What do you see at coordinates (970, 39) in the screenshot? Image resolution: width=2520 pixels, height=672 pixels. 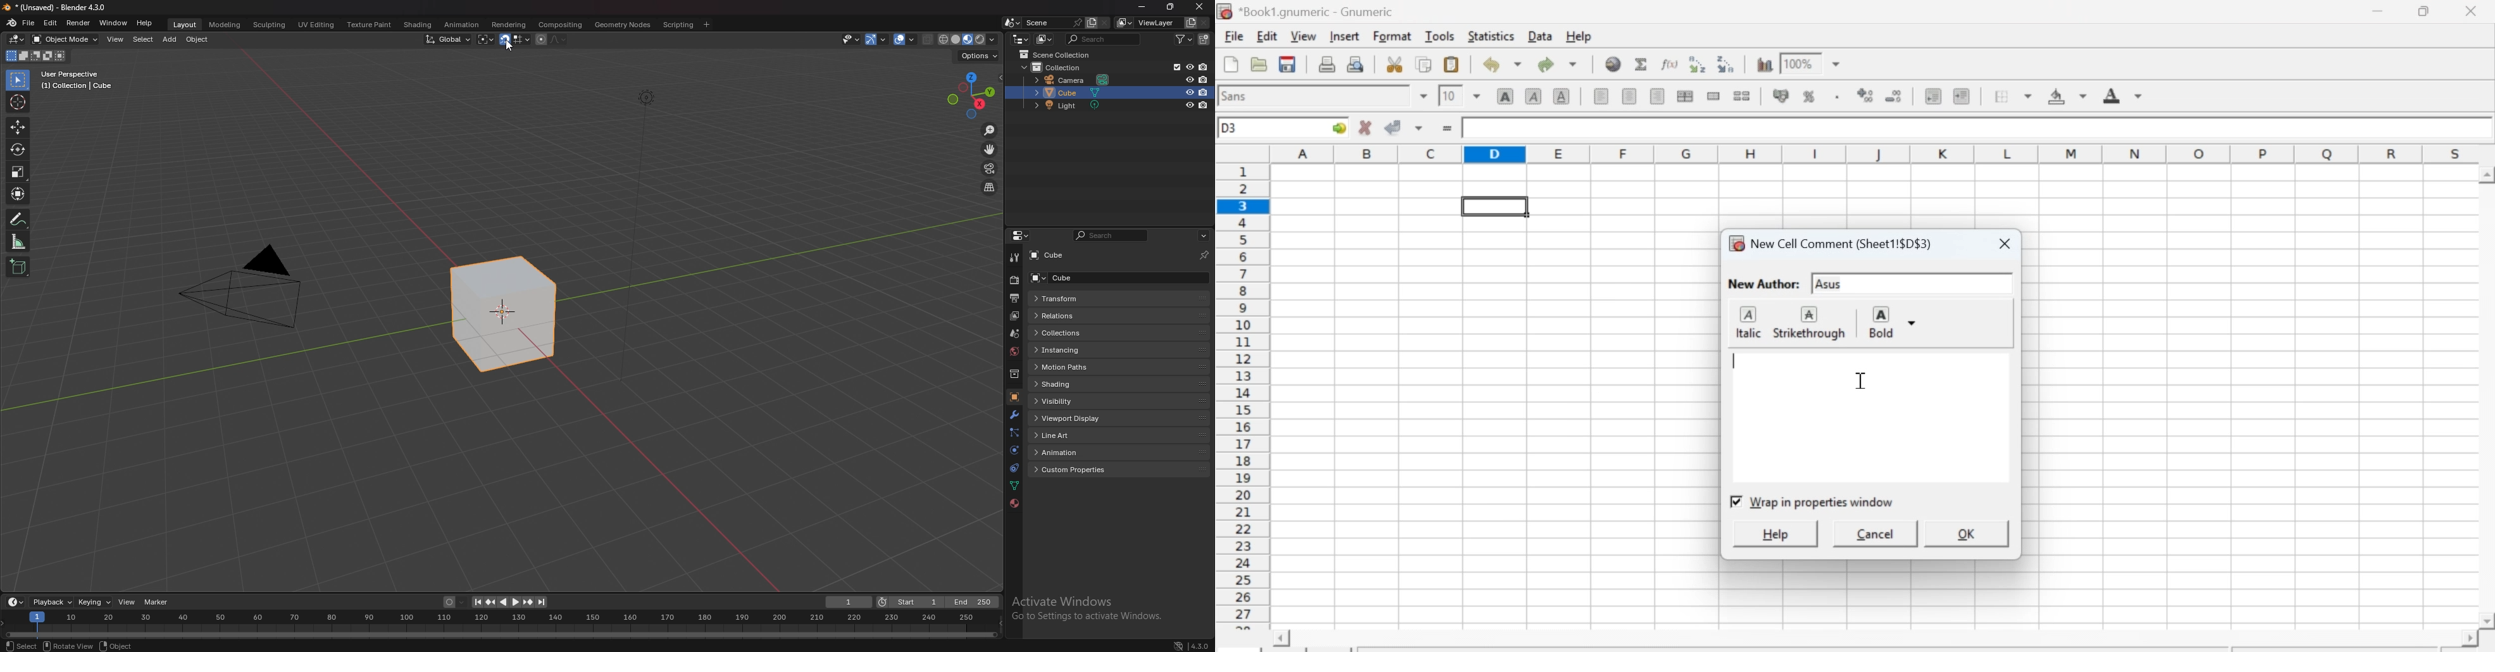 I see `viewport shading` at bounding box center [970, 39].